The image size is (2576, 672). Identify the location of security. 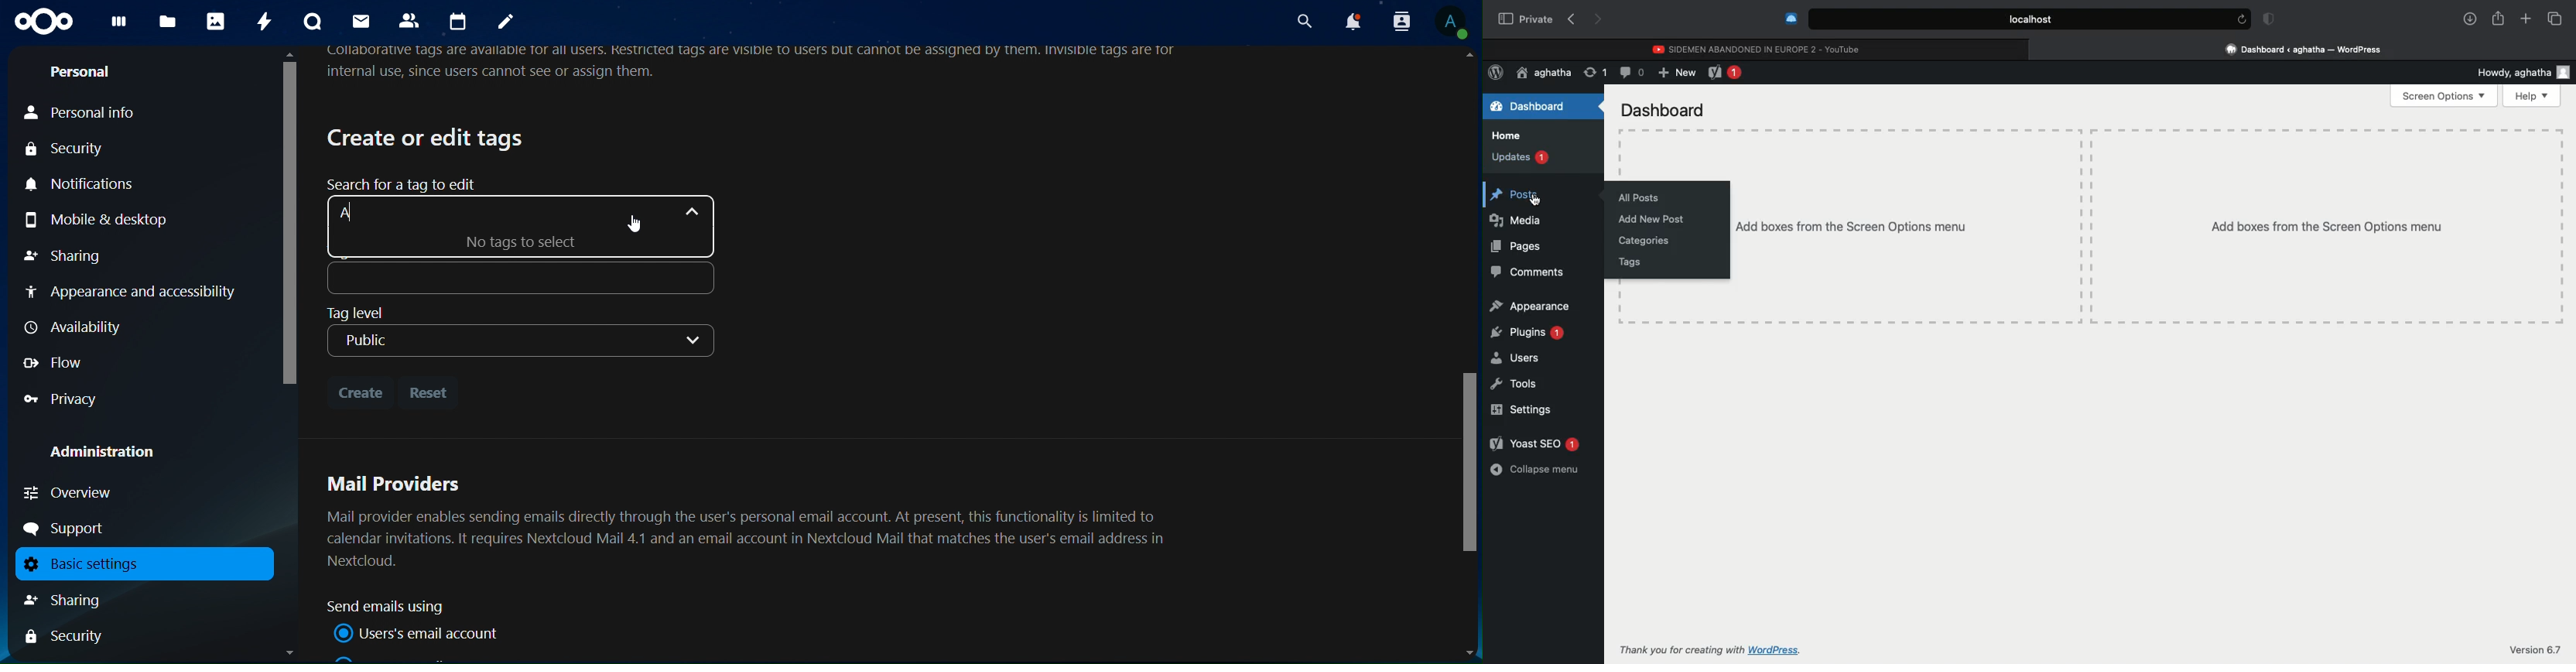
(74, 151).